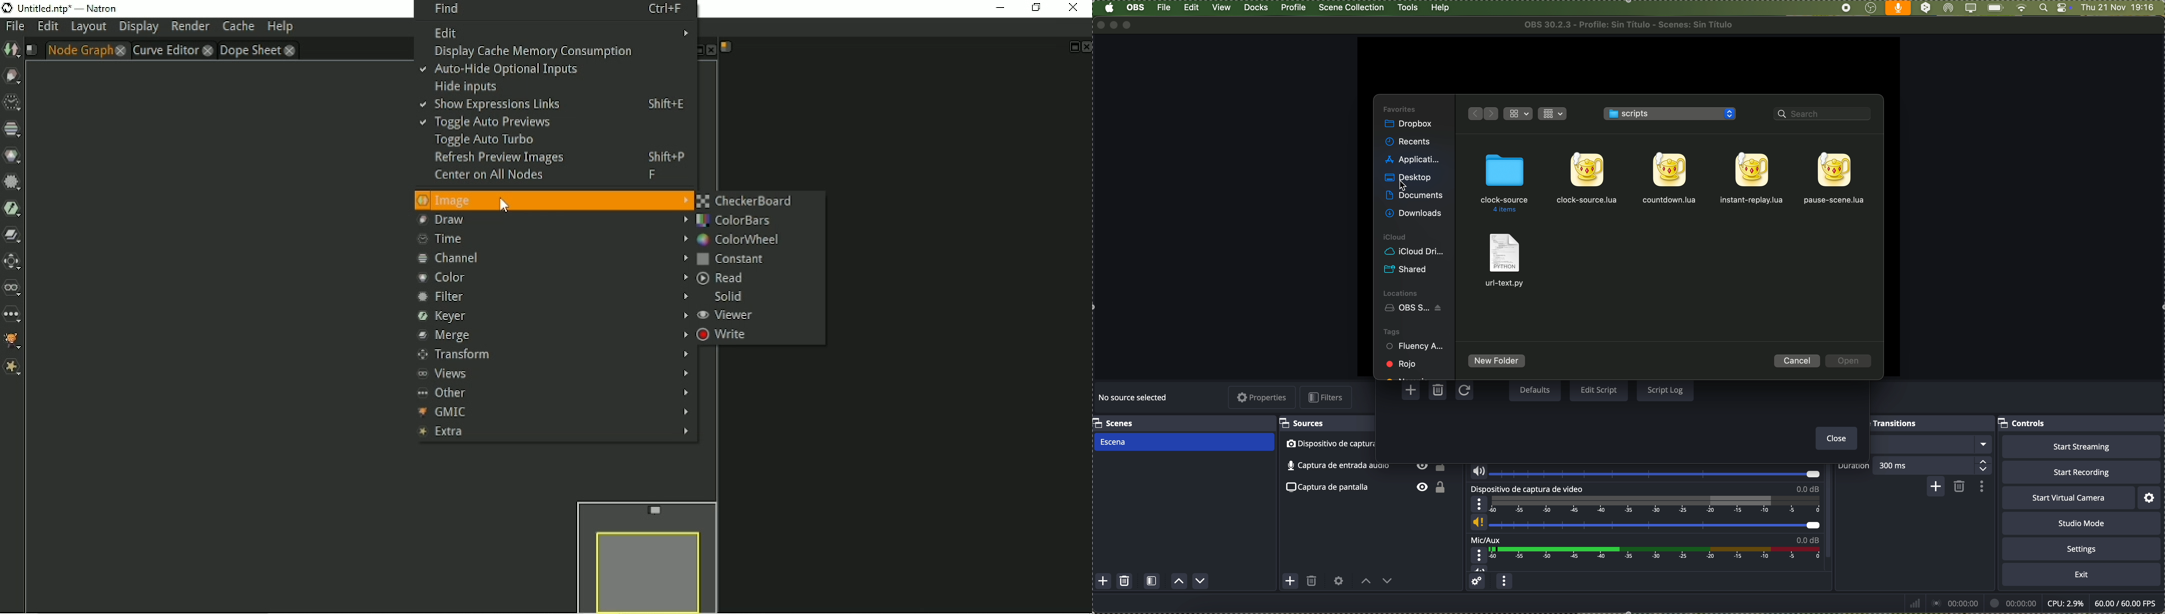  What do you see at coordinates (1115, 25) in the screenshot?
I see `minimize program` at bounding box center [1115, 25].